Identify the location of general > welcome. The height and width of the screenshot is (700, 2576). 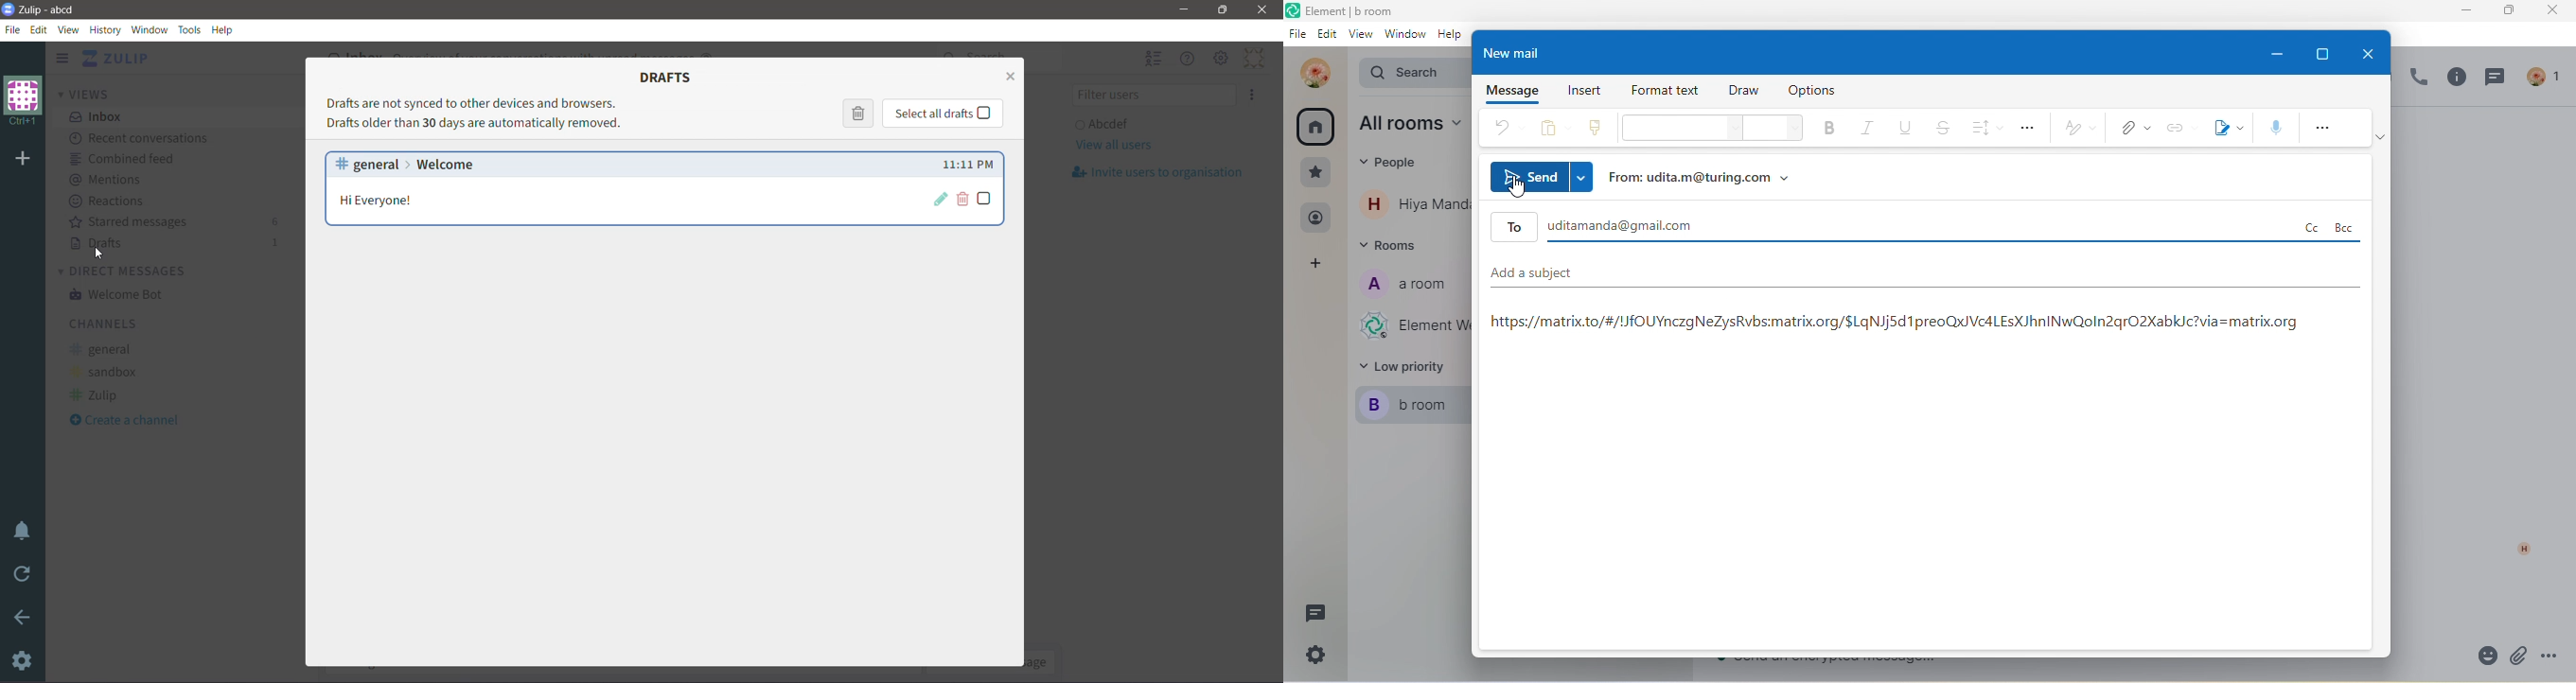
(414, 164).